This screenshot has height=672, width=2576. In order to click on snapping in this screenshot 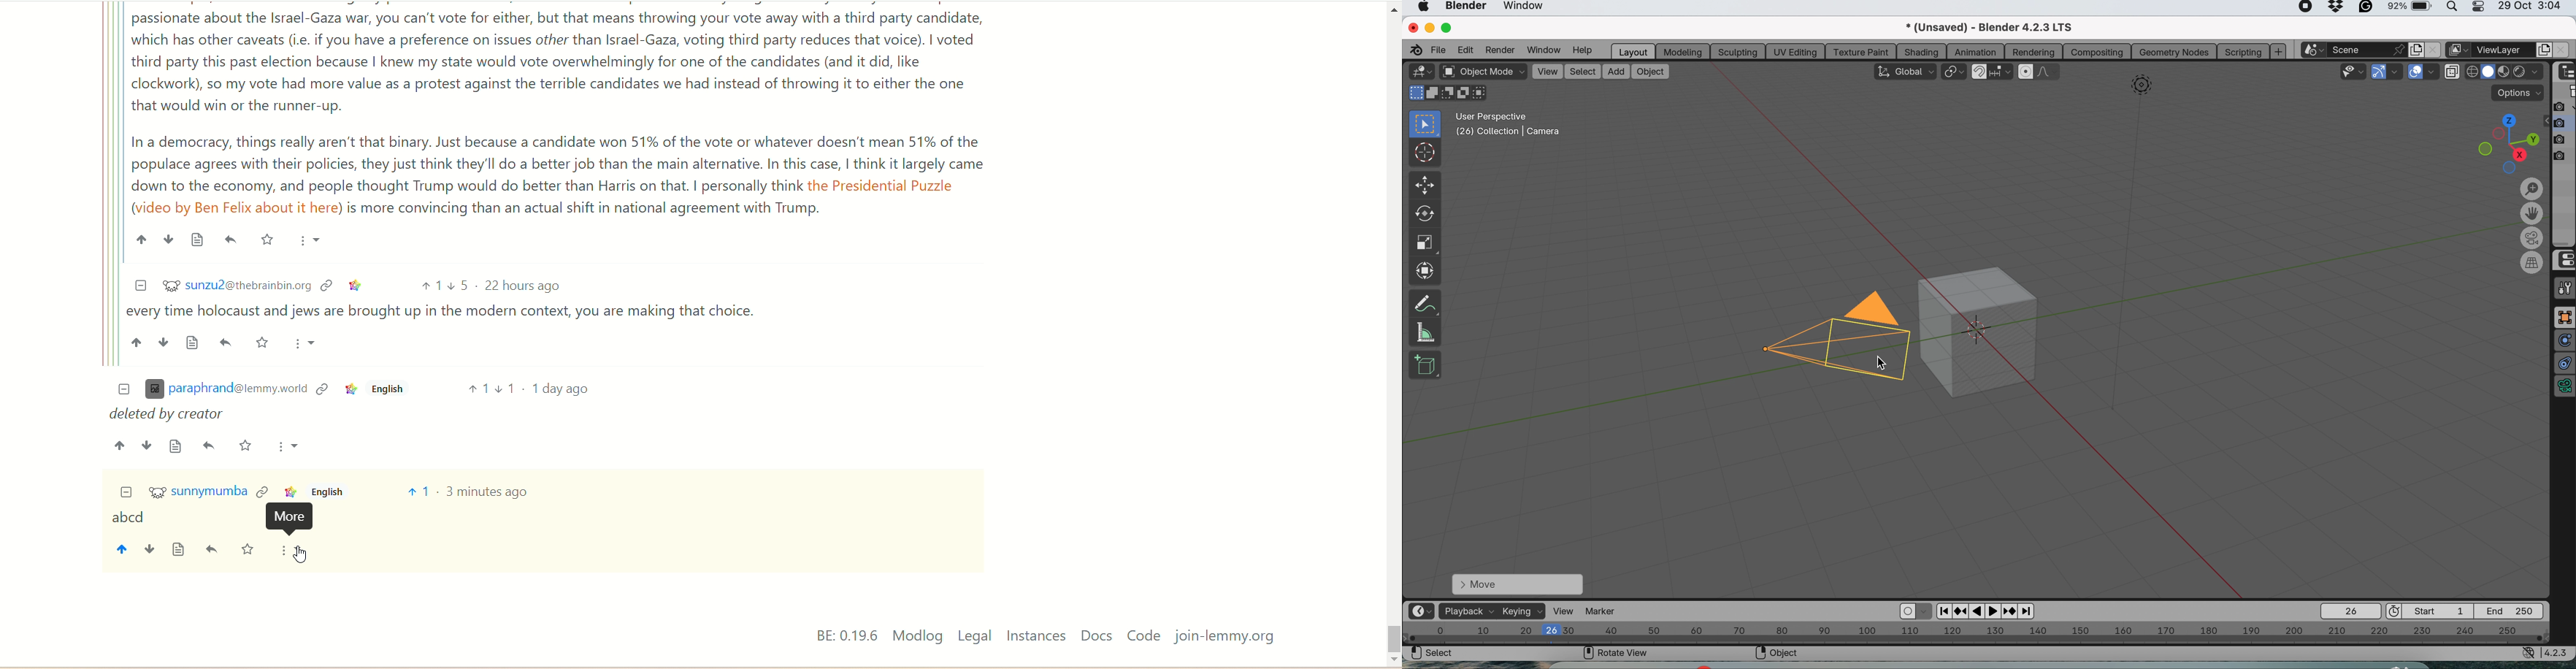, I will do `click(2002, 73)`.